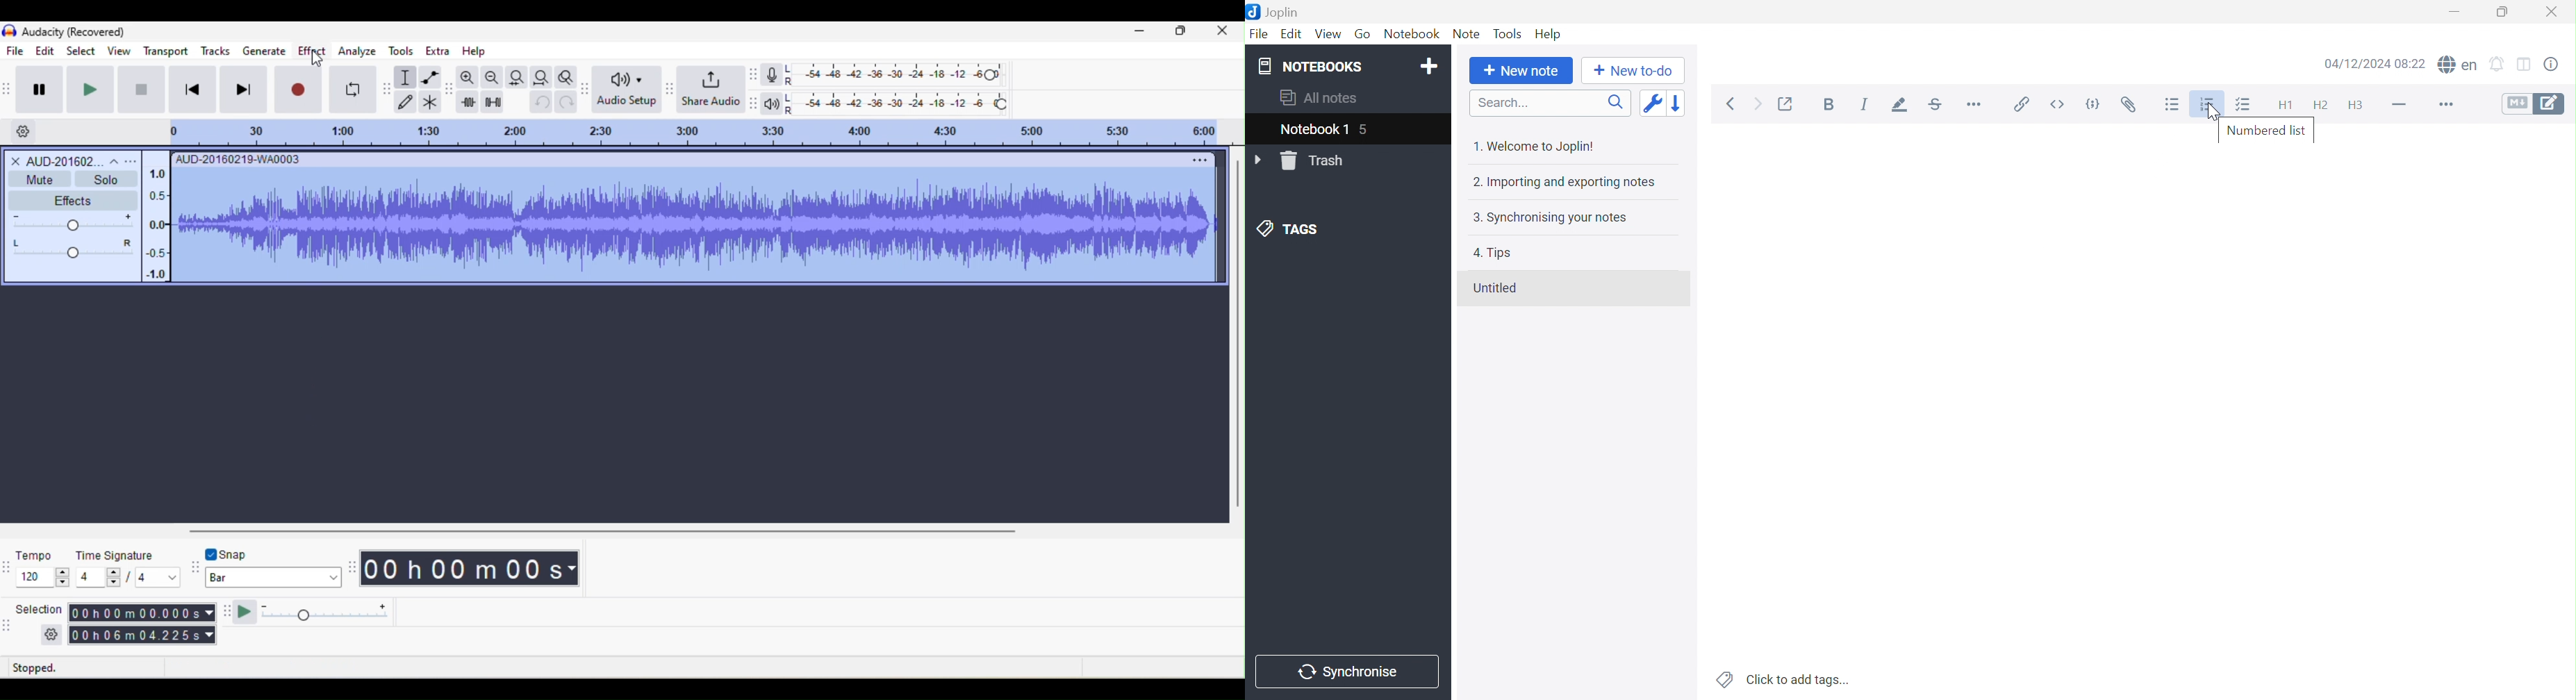 This screenshot has height=700, width=2576. Describe the element at coordinates (2557, 63) in the screenshot. I see `Note properties` at that location.